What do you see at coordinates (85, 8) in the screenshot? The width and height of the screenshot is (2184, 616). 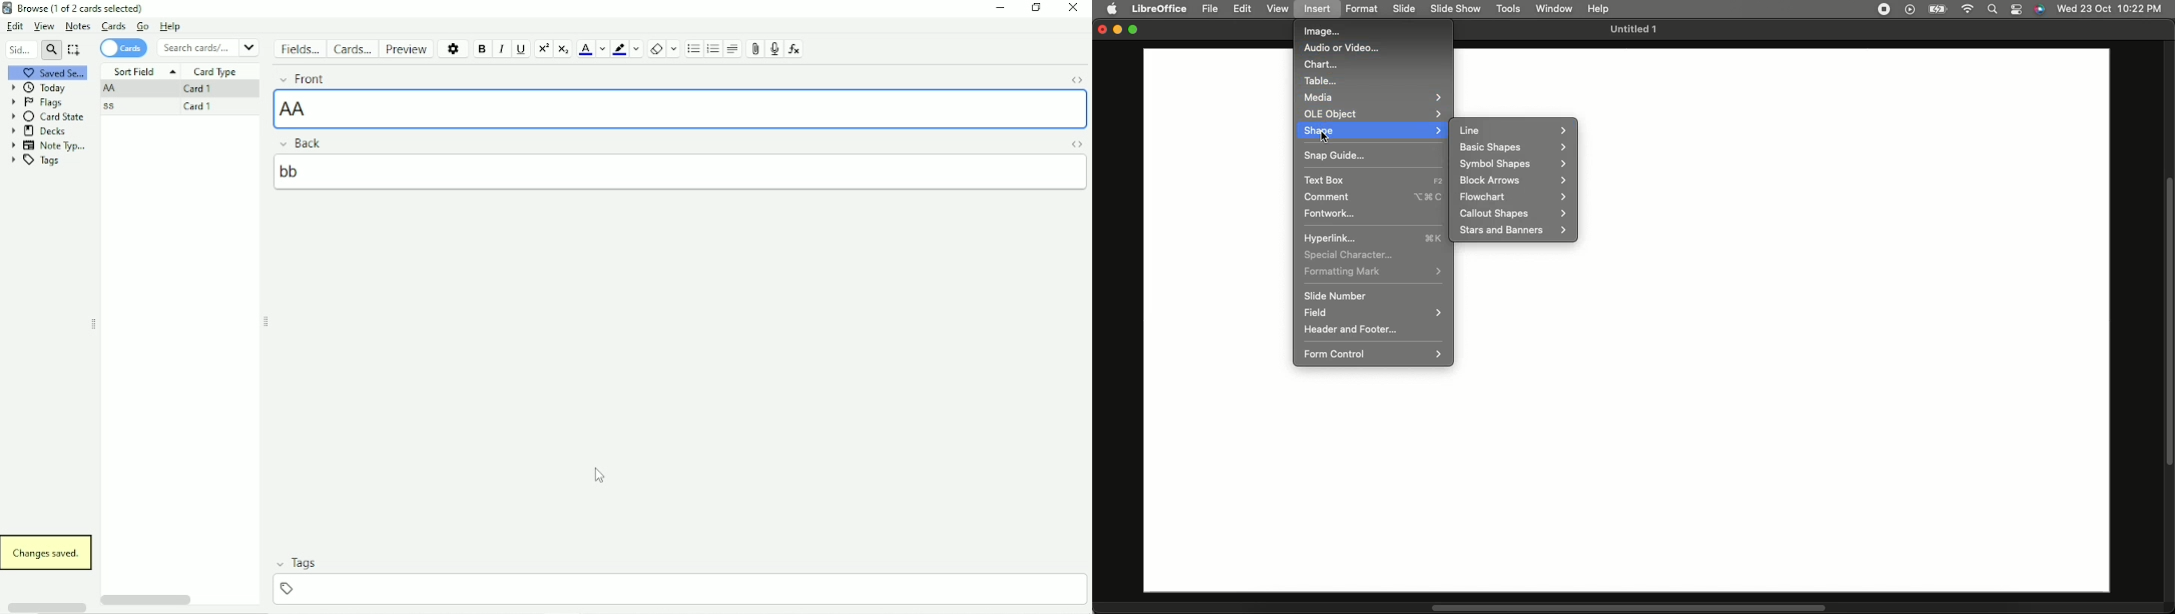 I see `Browse (1 of 2 cards selected)` at bounding box center [85, 8].